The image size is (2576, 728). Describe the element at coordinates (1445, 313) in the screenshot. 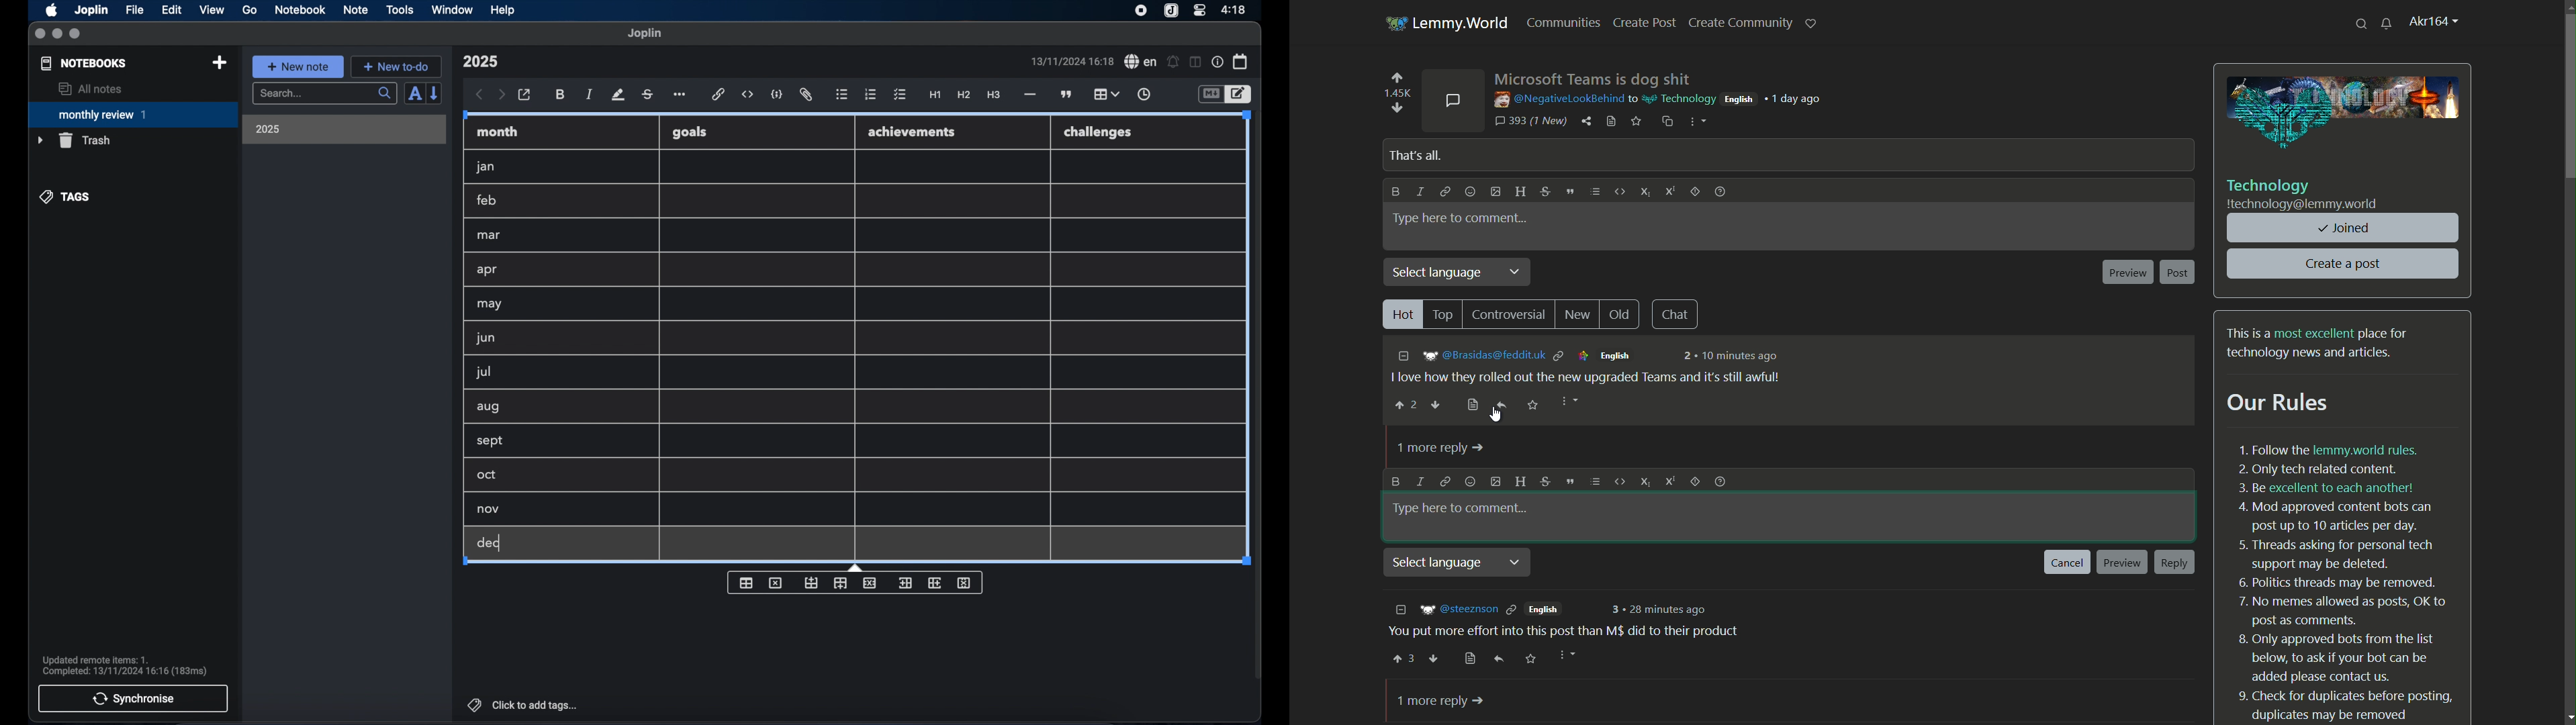

I see `top` at that location.